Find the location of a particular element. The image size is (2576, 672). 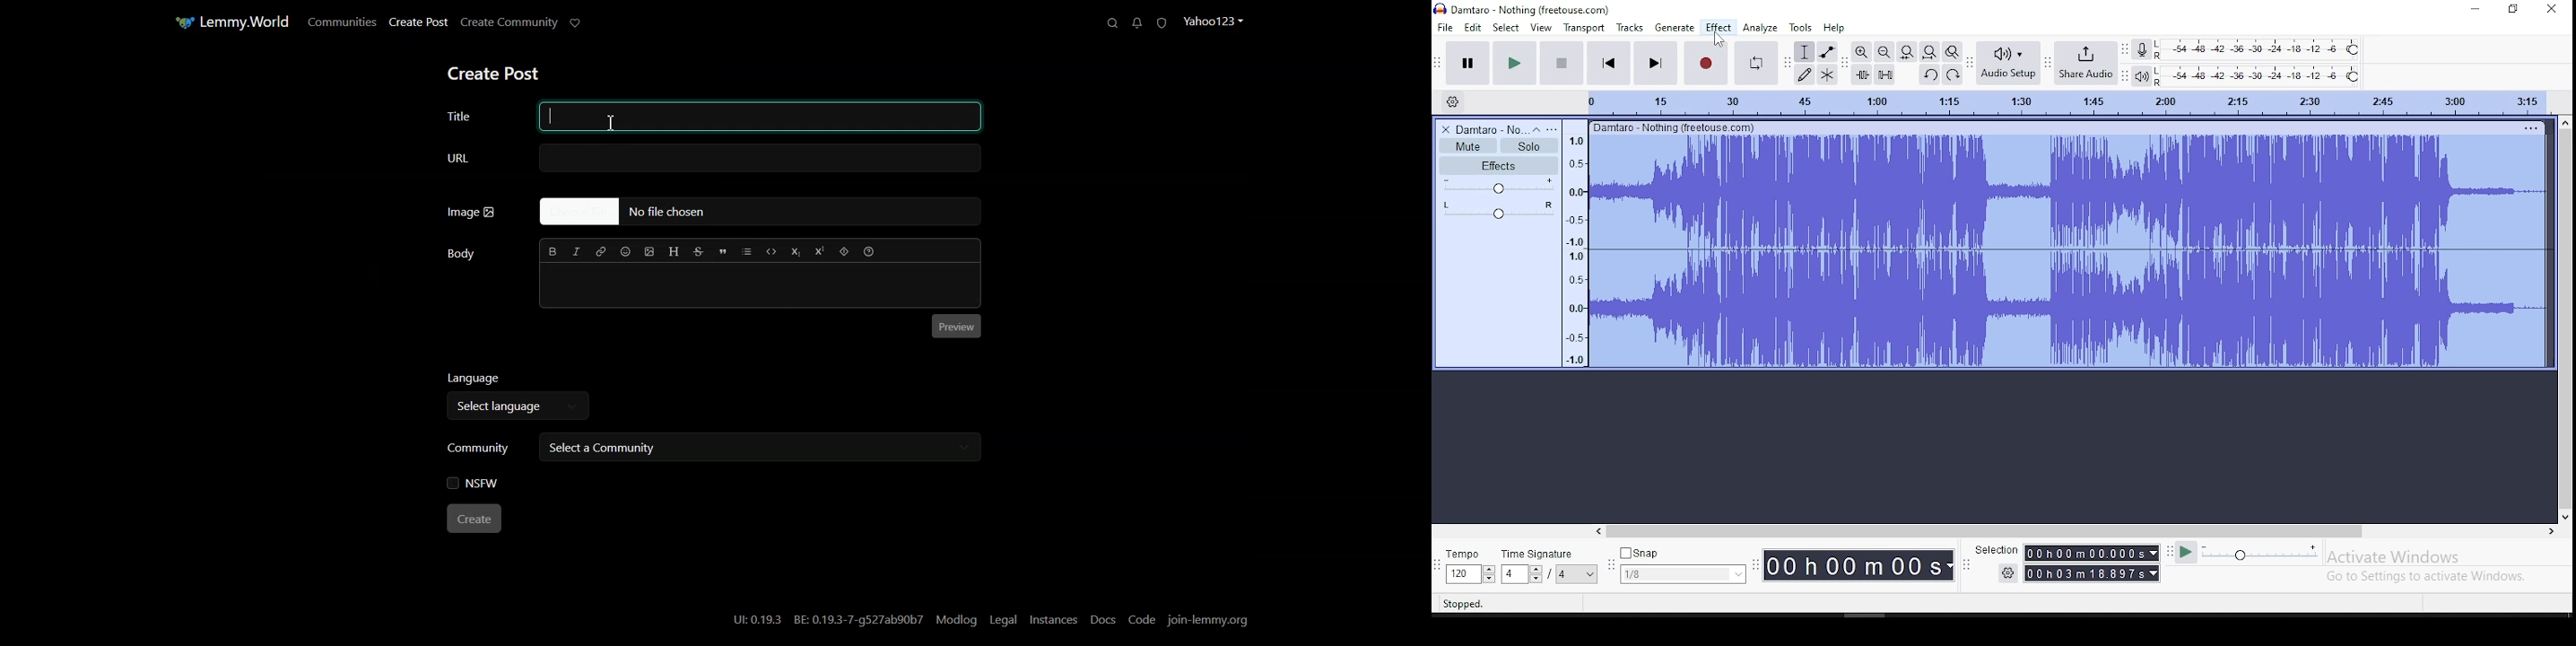

skip to start is located at coordinates (1609, 63).